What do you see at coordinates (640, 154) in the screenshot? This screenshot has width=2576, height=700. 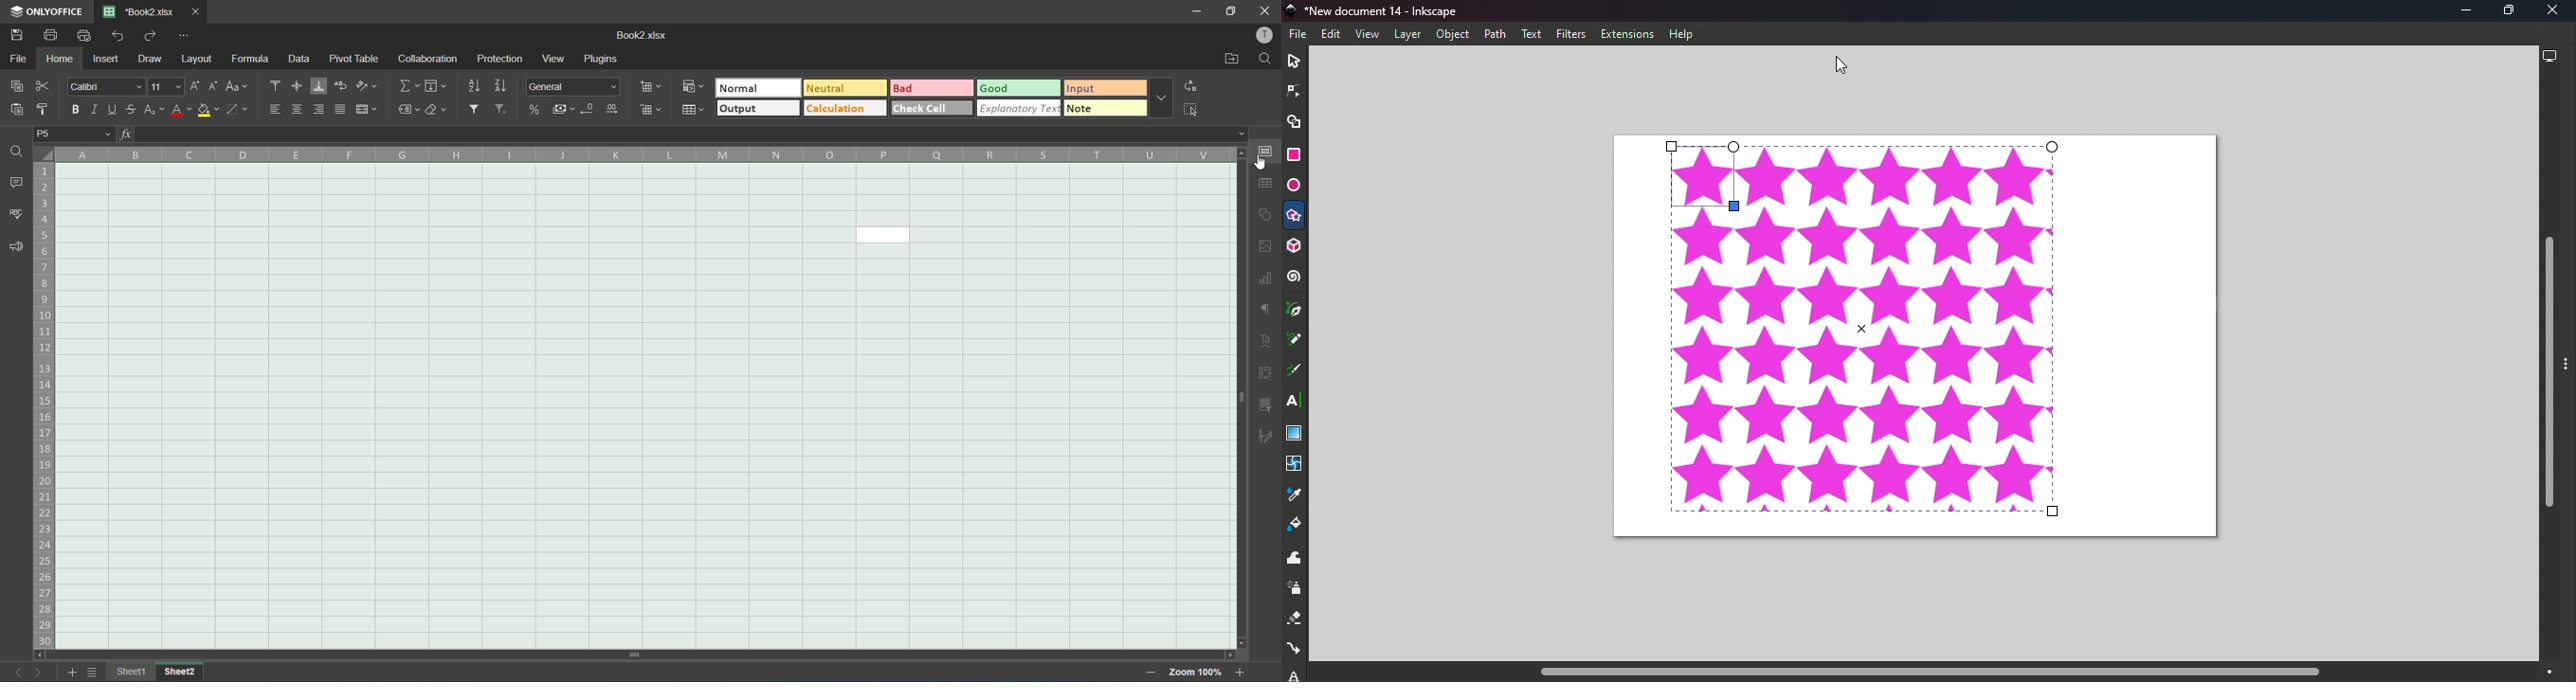 I see `column names` at bounding box center [640, 154].